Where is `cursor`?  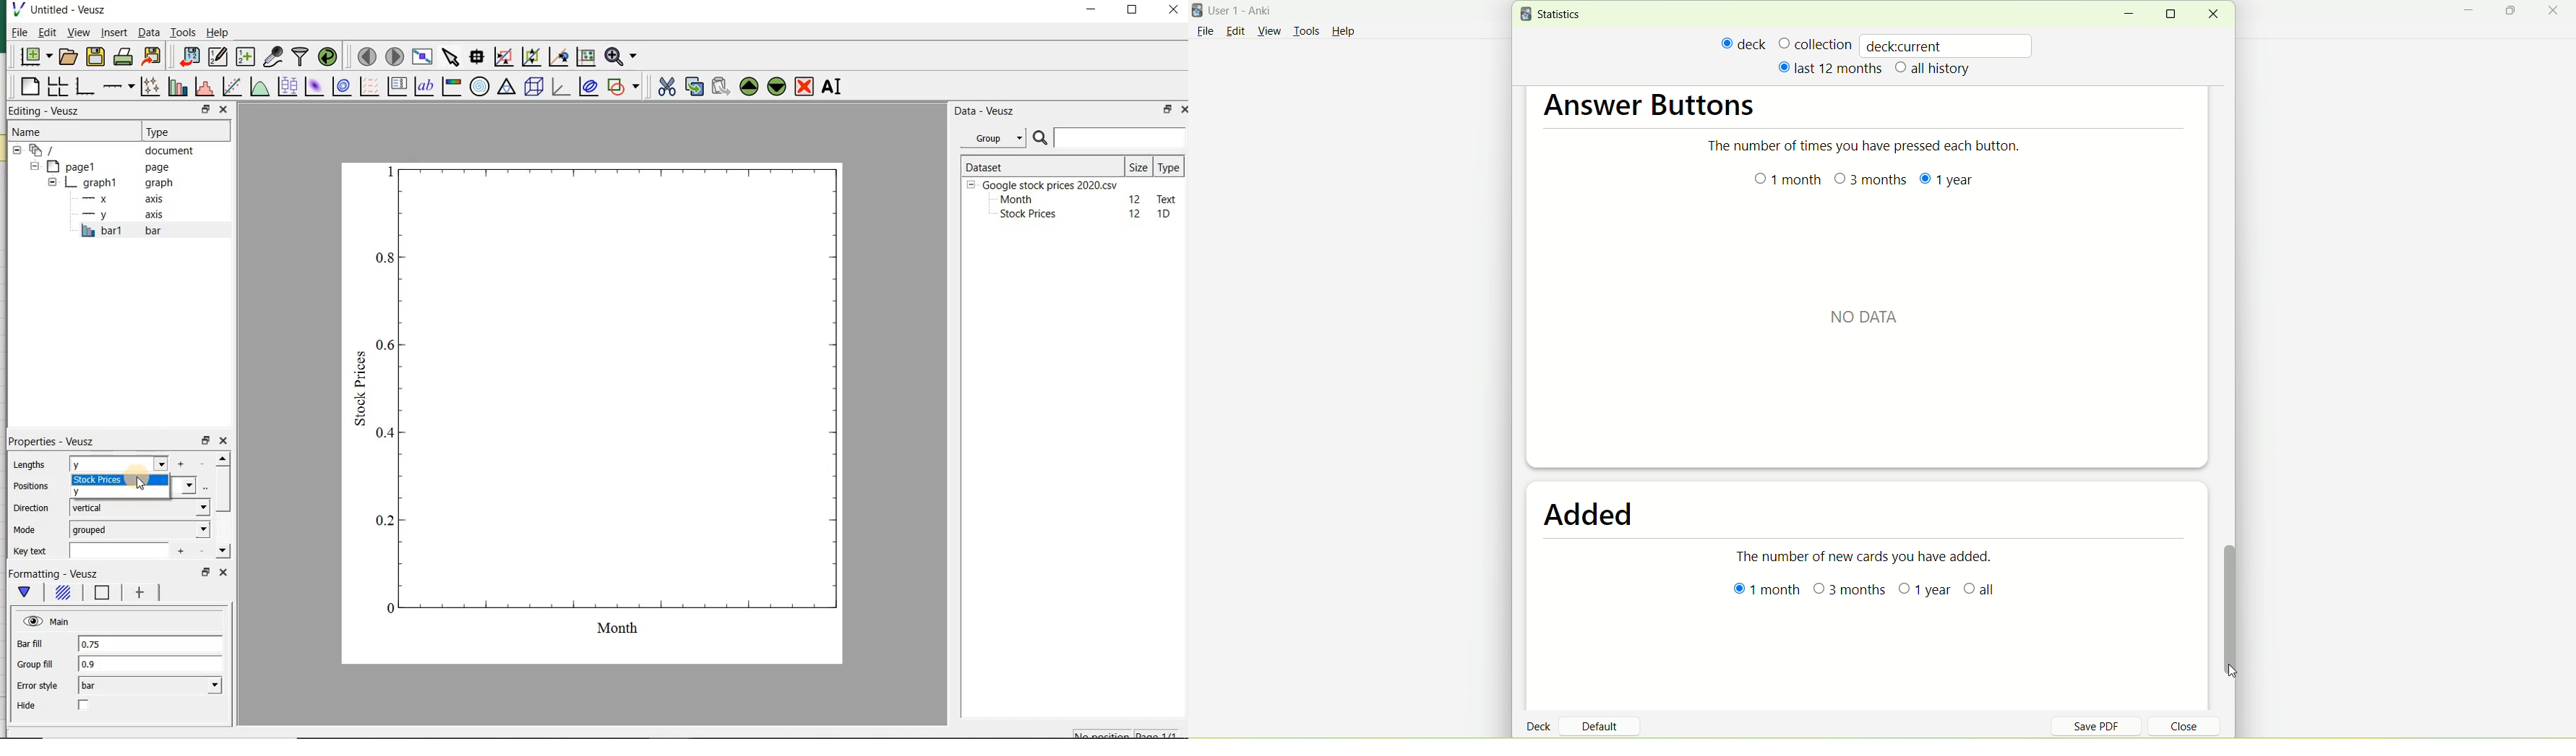
cursor is located at coordinates (2231, 675).